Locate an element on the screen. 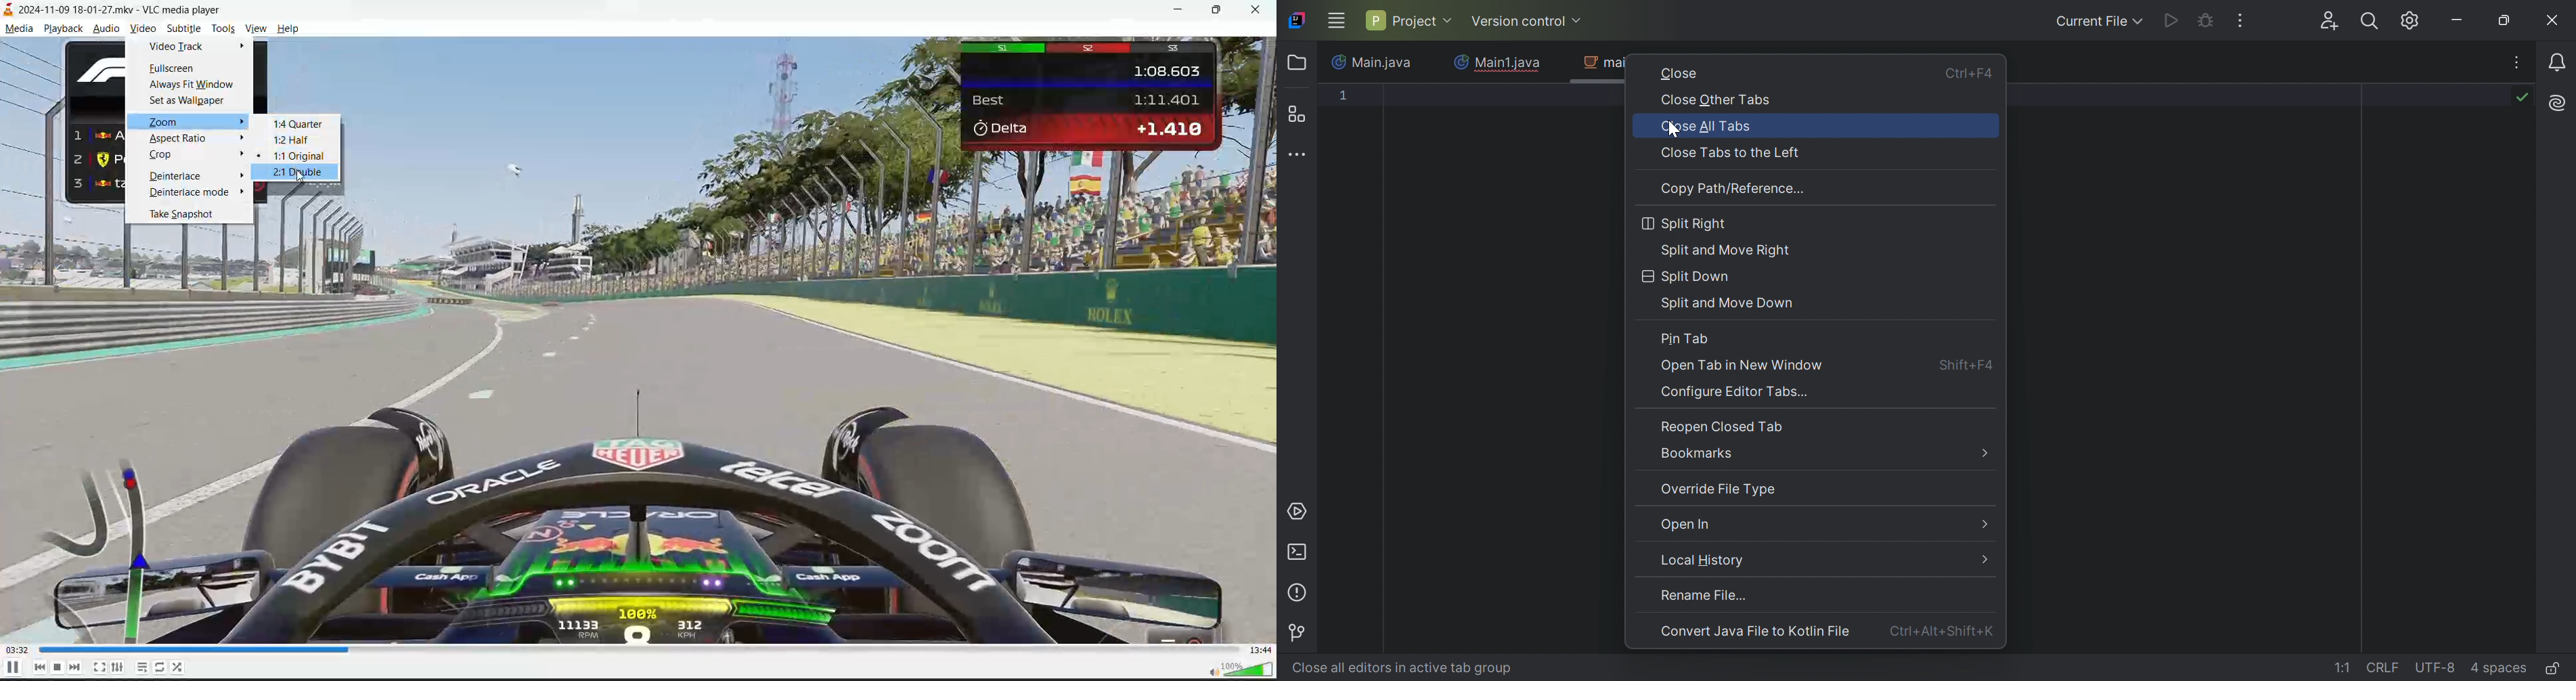 The width and height of the screenshot is (2576, 700). volume is located at coordinates (1240, 668).